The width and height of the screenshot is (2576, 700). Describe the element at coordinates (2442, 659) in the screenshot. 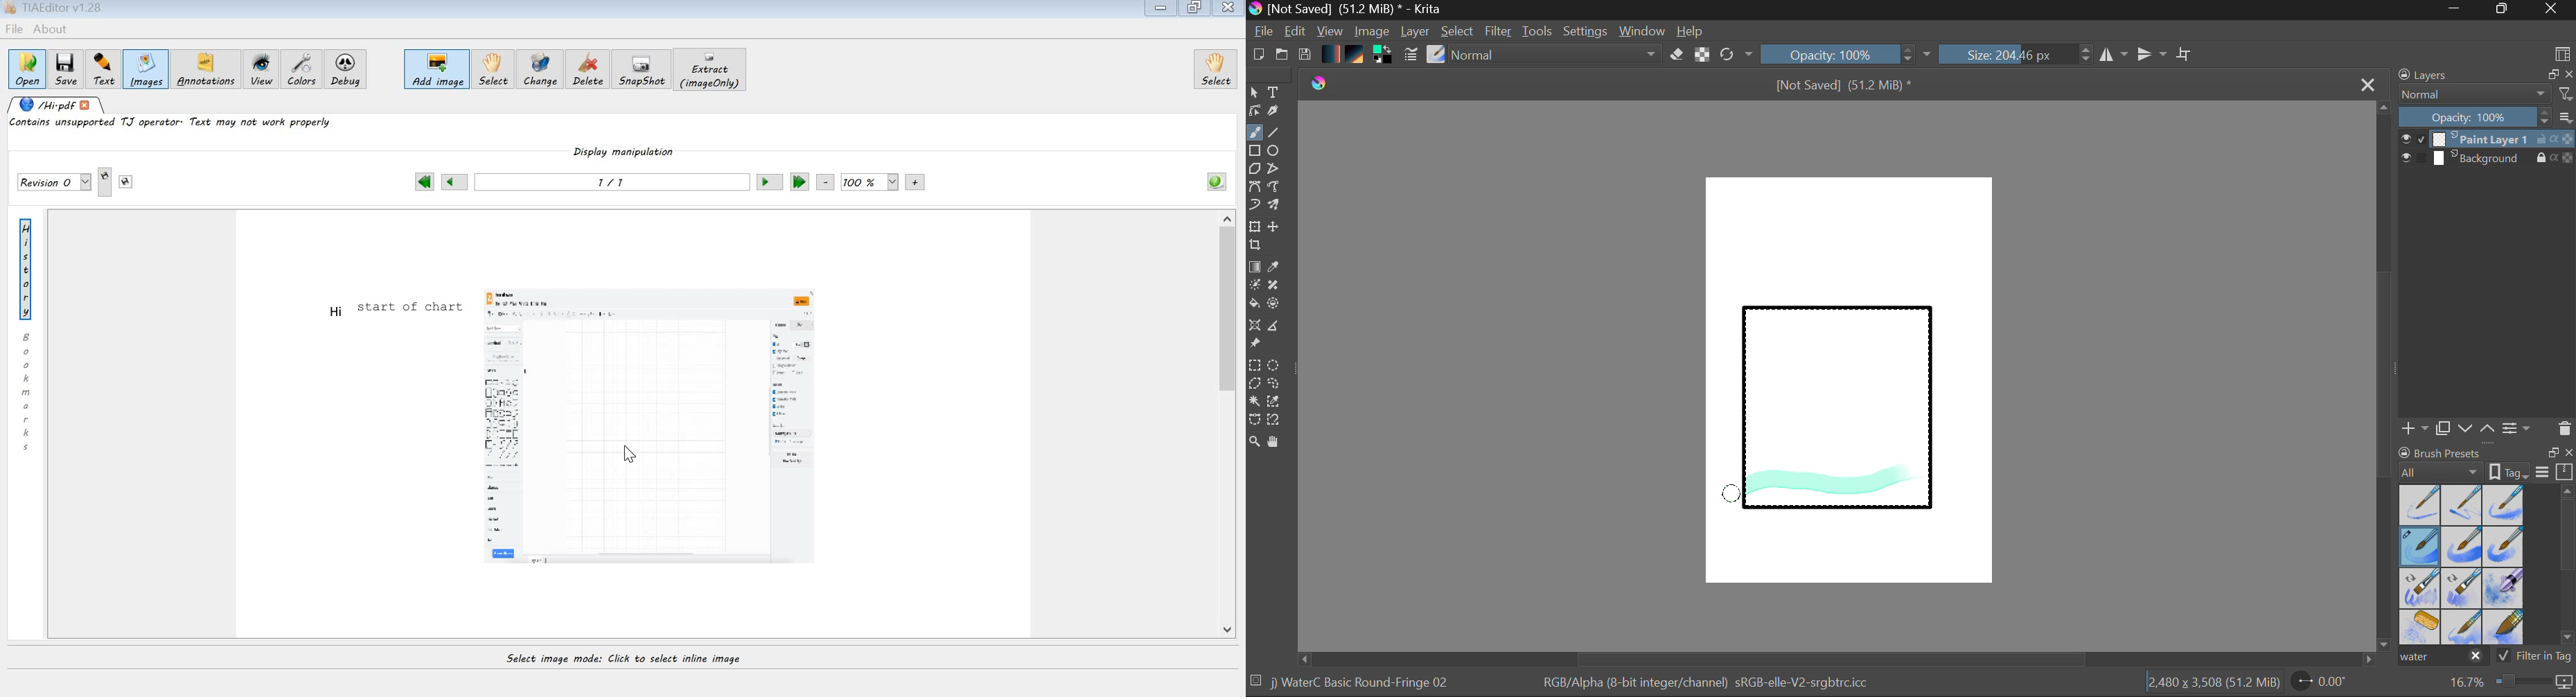

I see `"water" search in brush presets` at that location.